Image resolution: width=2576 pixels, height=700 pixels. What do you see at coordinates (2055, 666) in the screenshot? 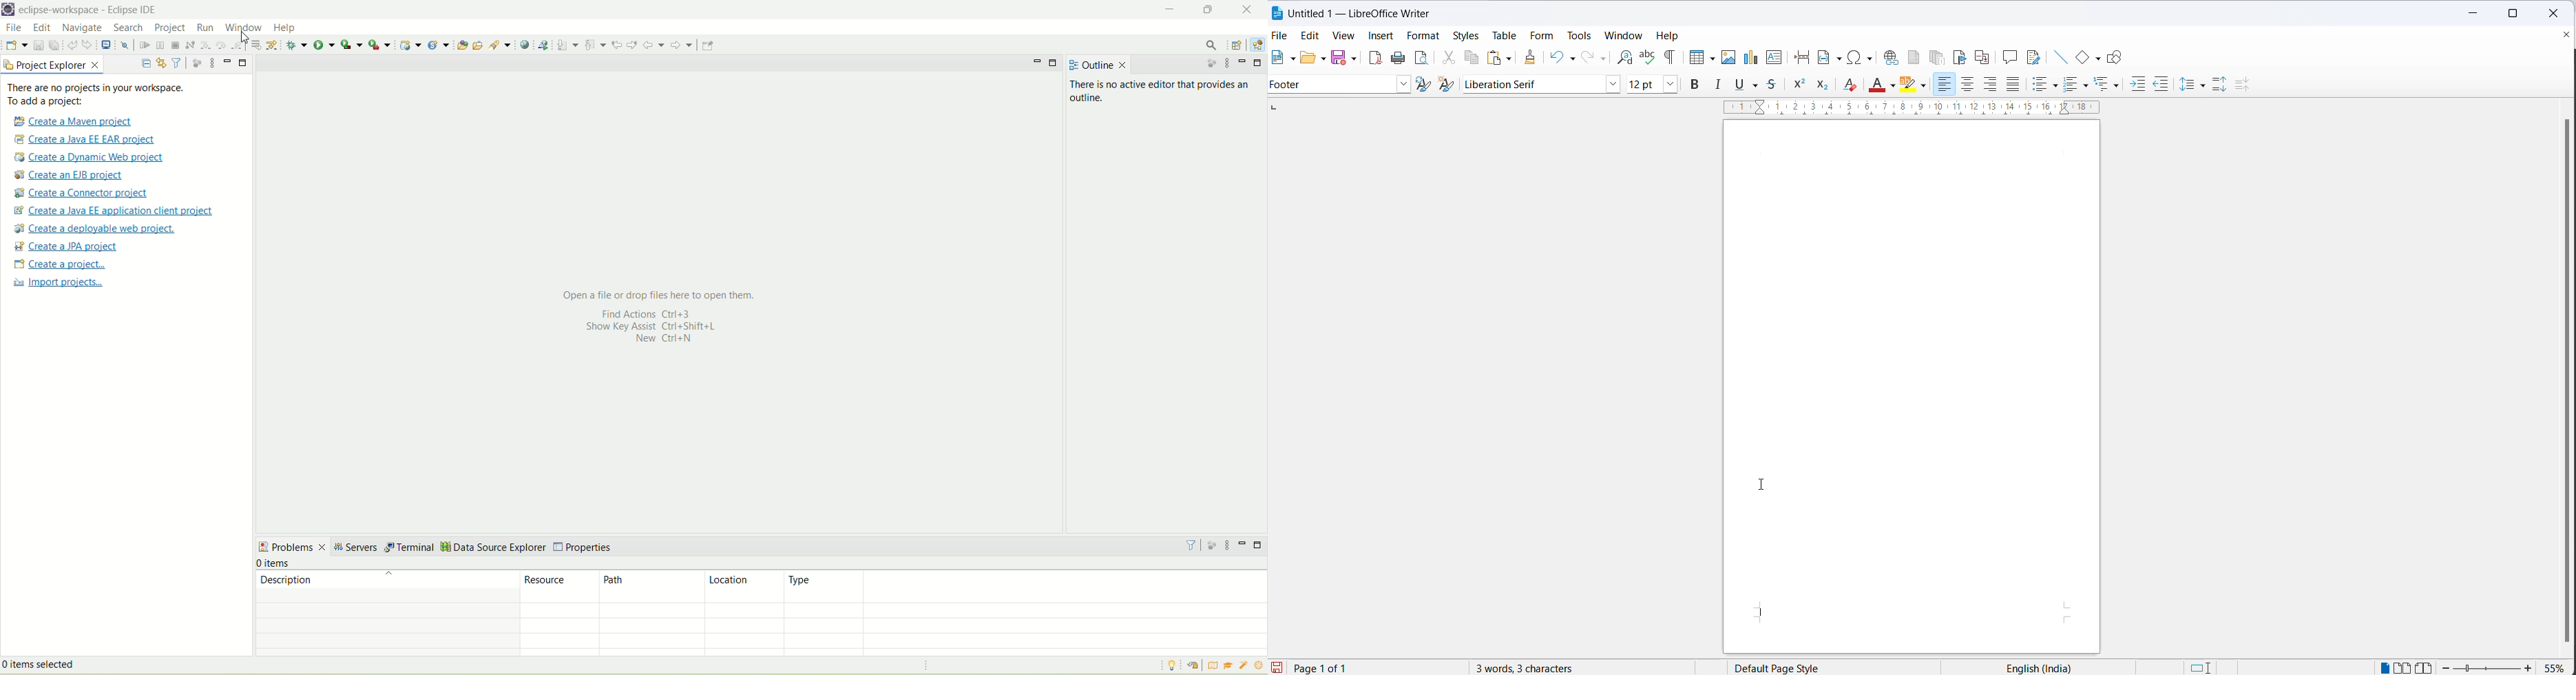
I see `text language` at bounding box center [2055, 666].